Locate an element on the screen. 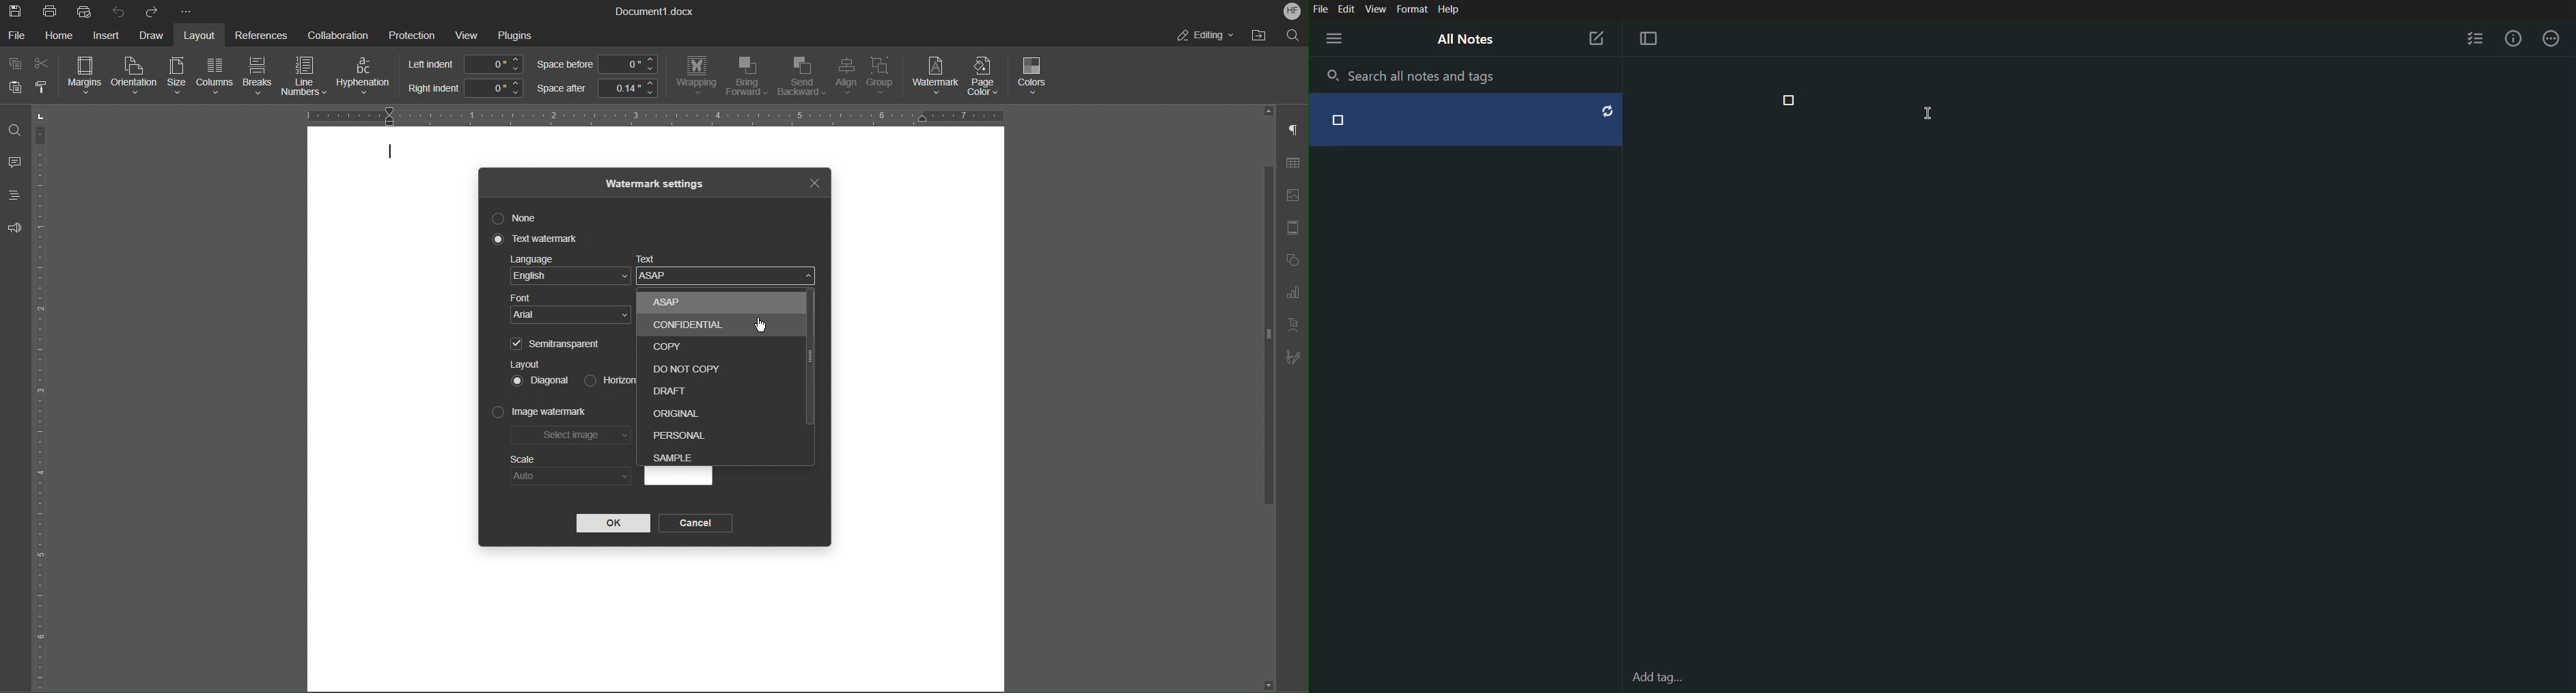 The height and width of the screenshot is (700, 2576). Space before is located at coordinates (596, 65).